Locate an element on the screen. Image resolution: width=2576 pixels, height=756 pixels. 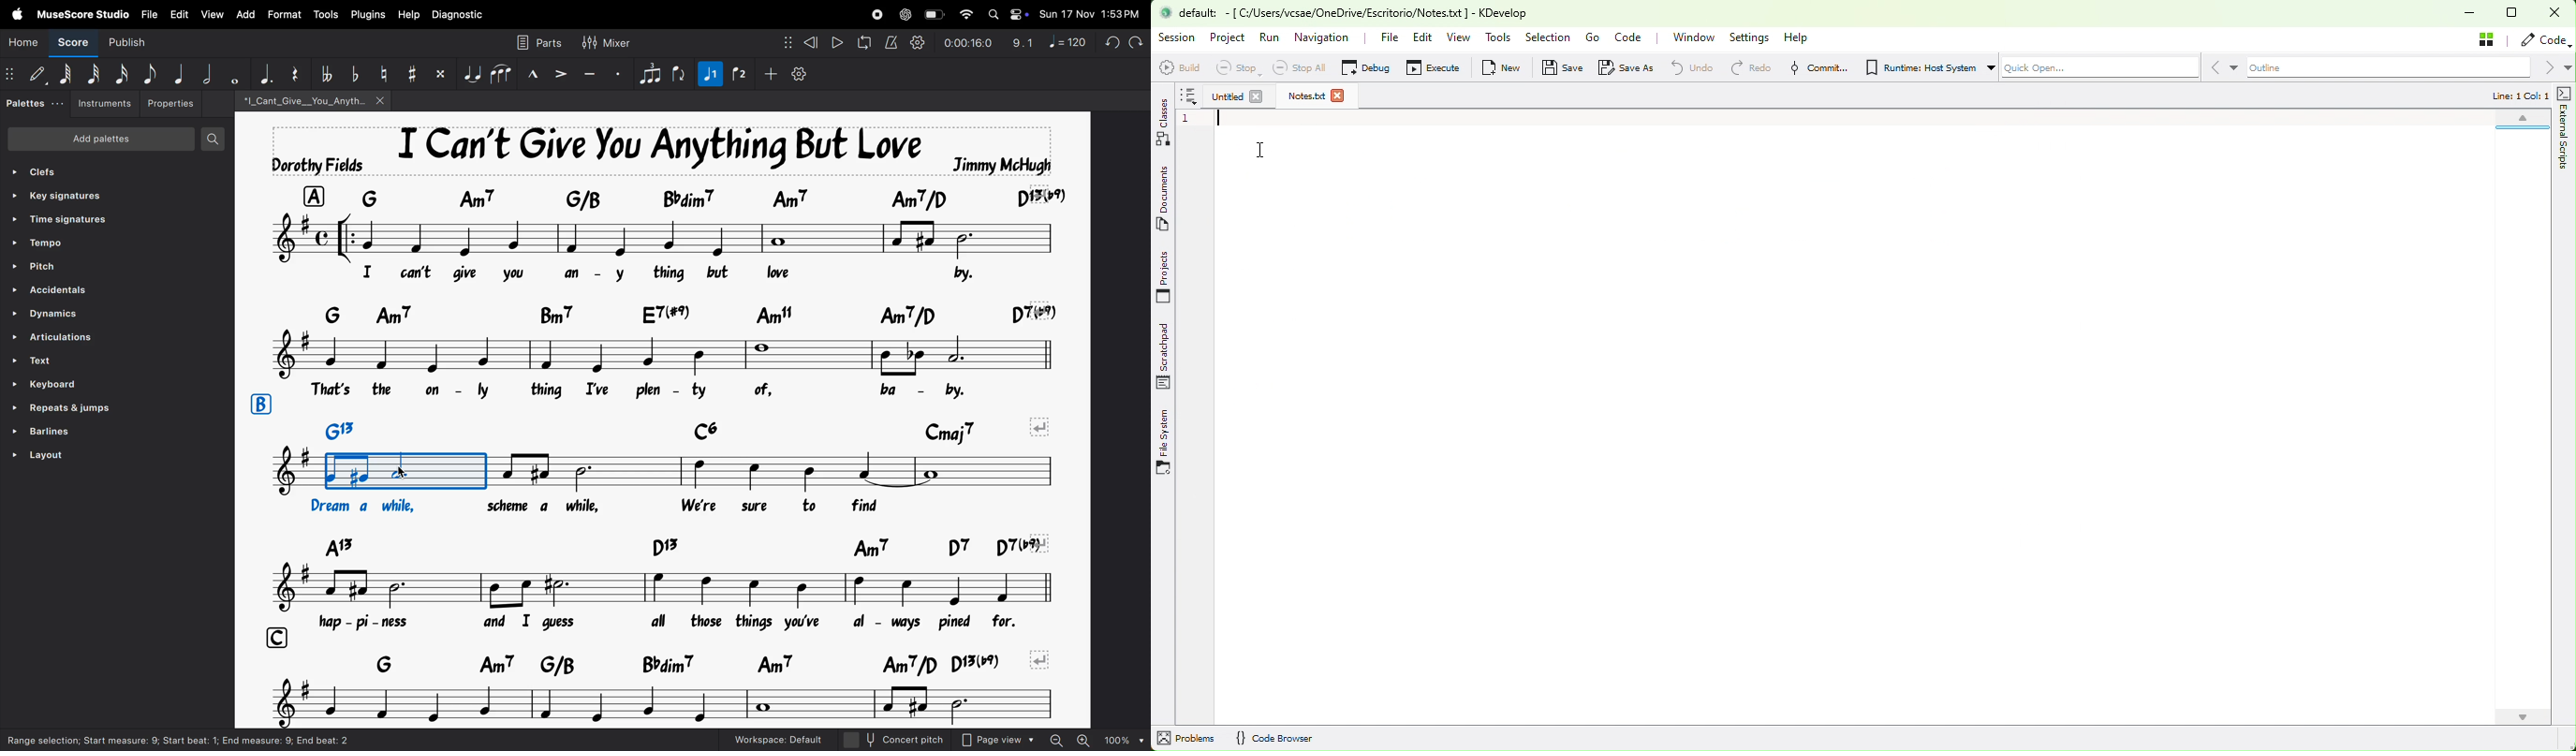
row is located at coordinates (278, 636).